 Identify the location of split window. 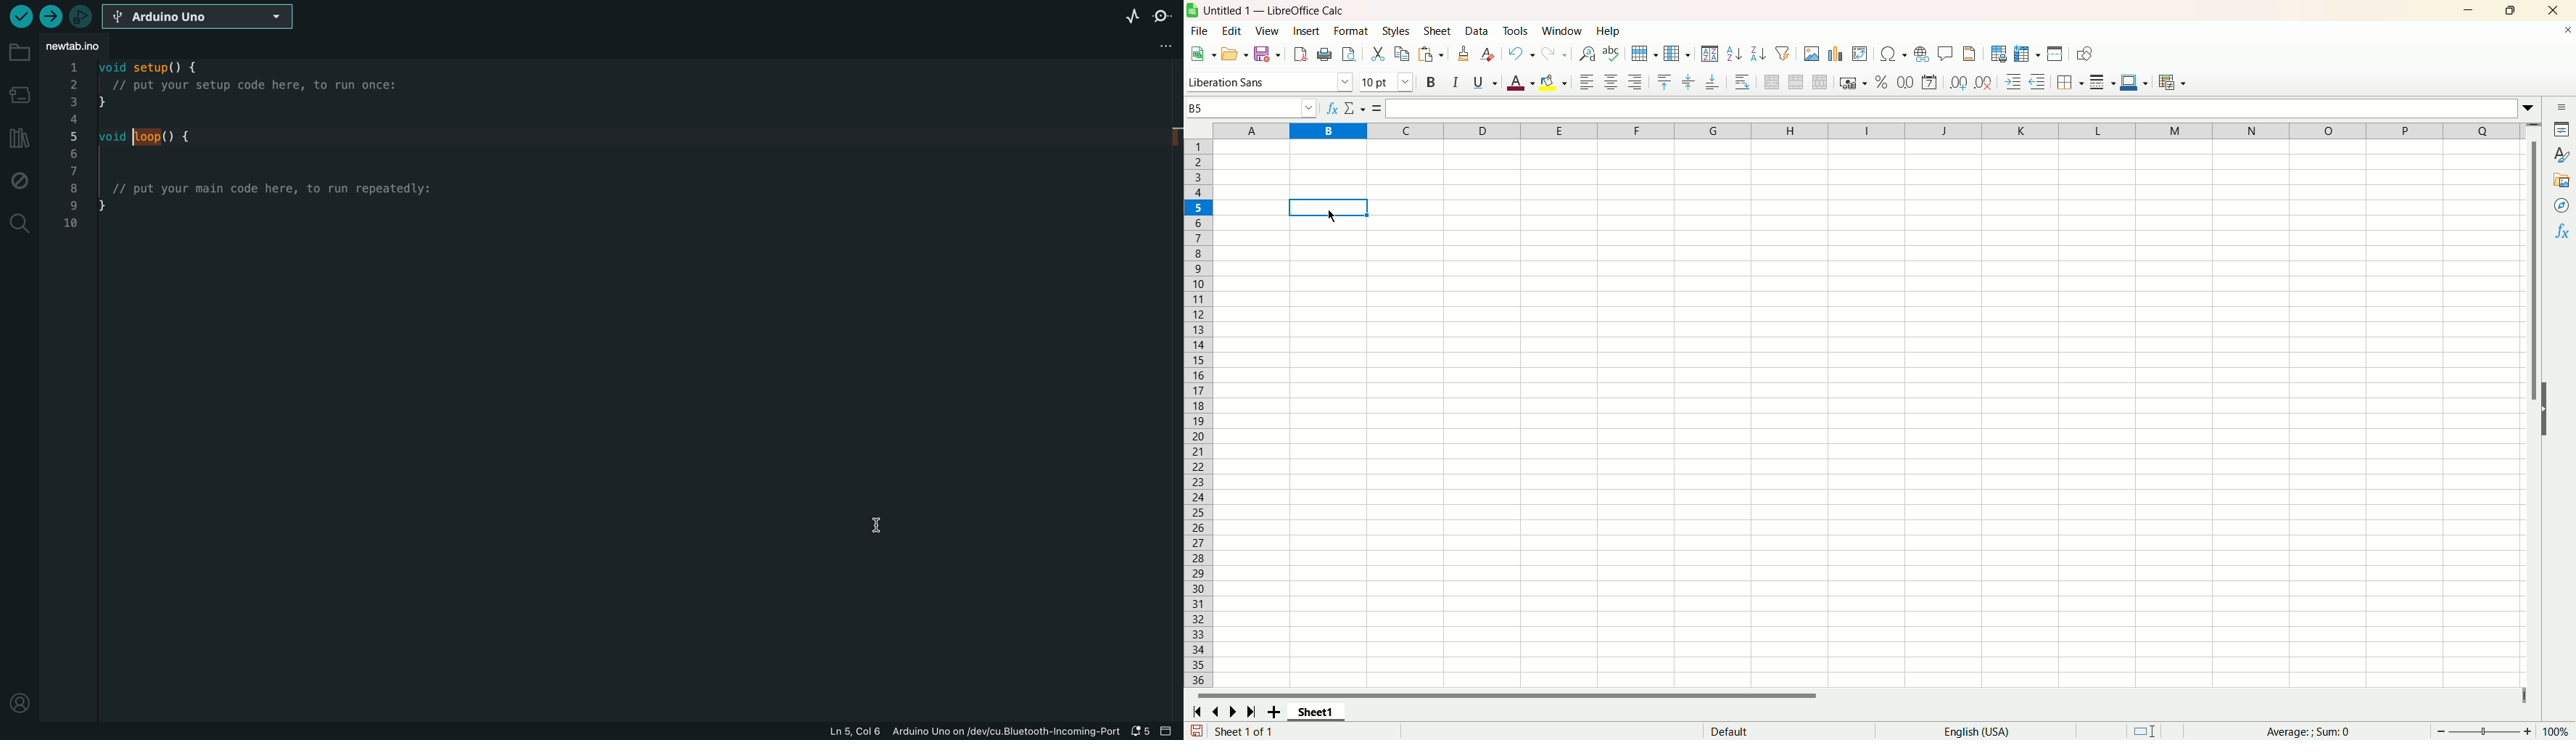
(2054, 55).